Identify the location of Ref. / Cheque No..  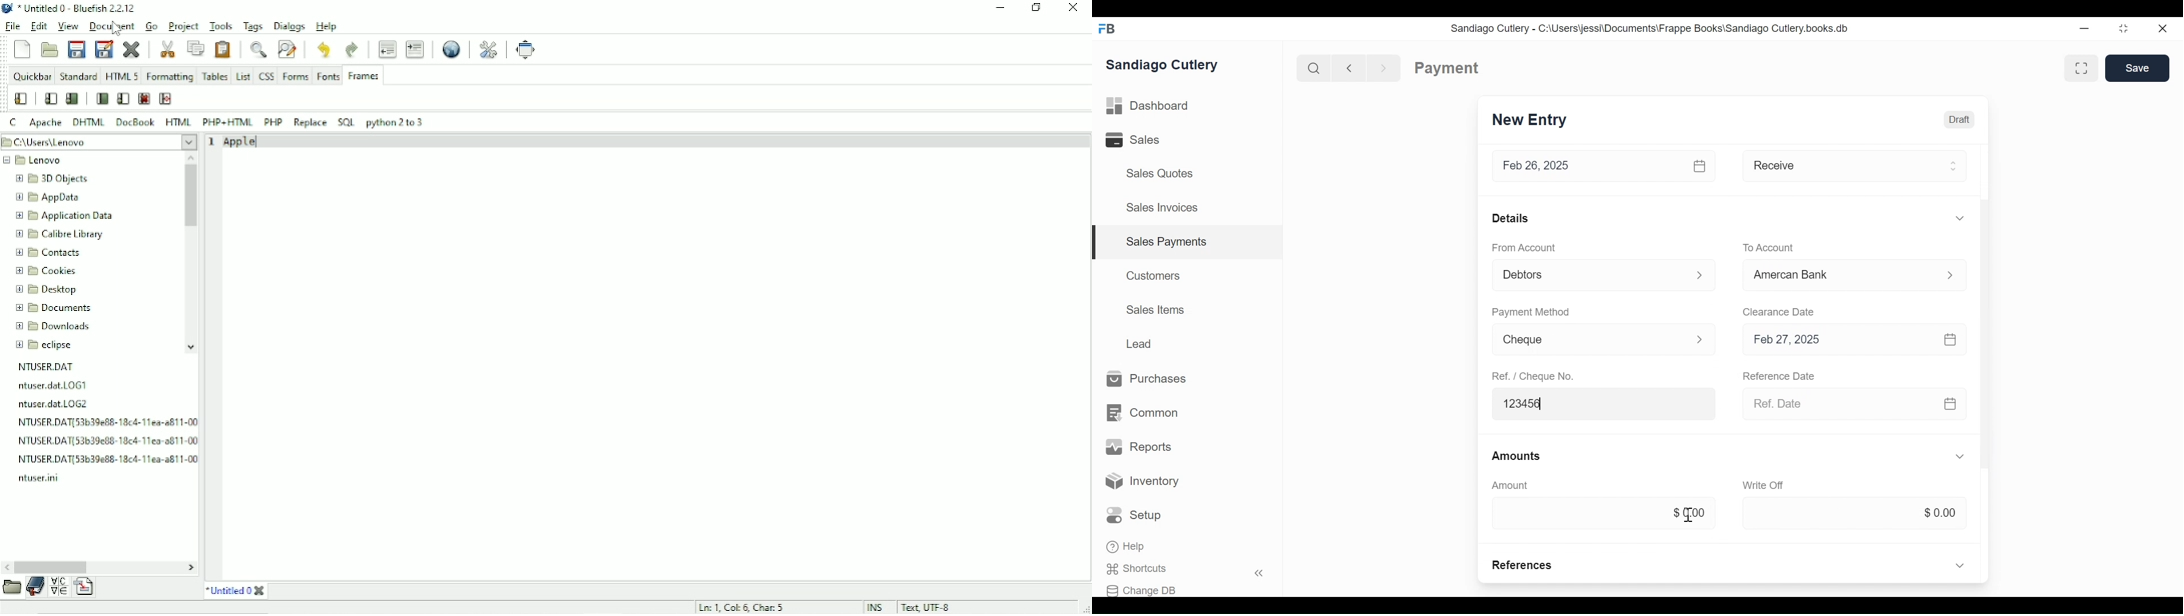
(1535, 376).